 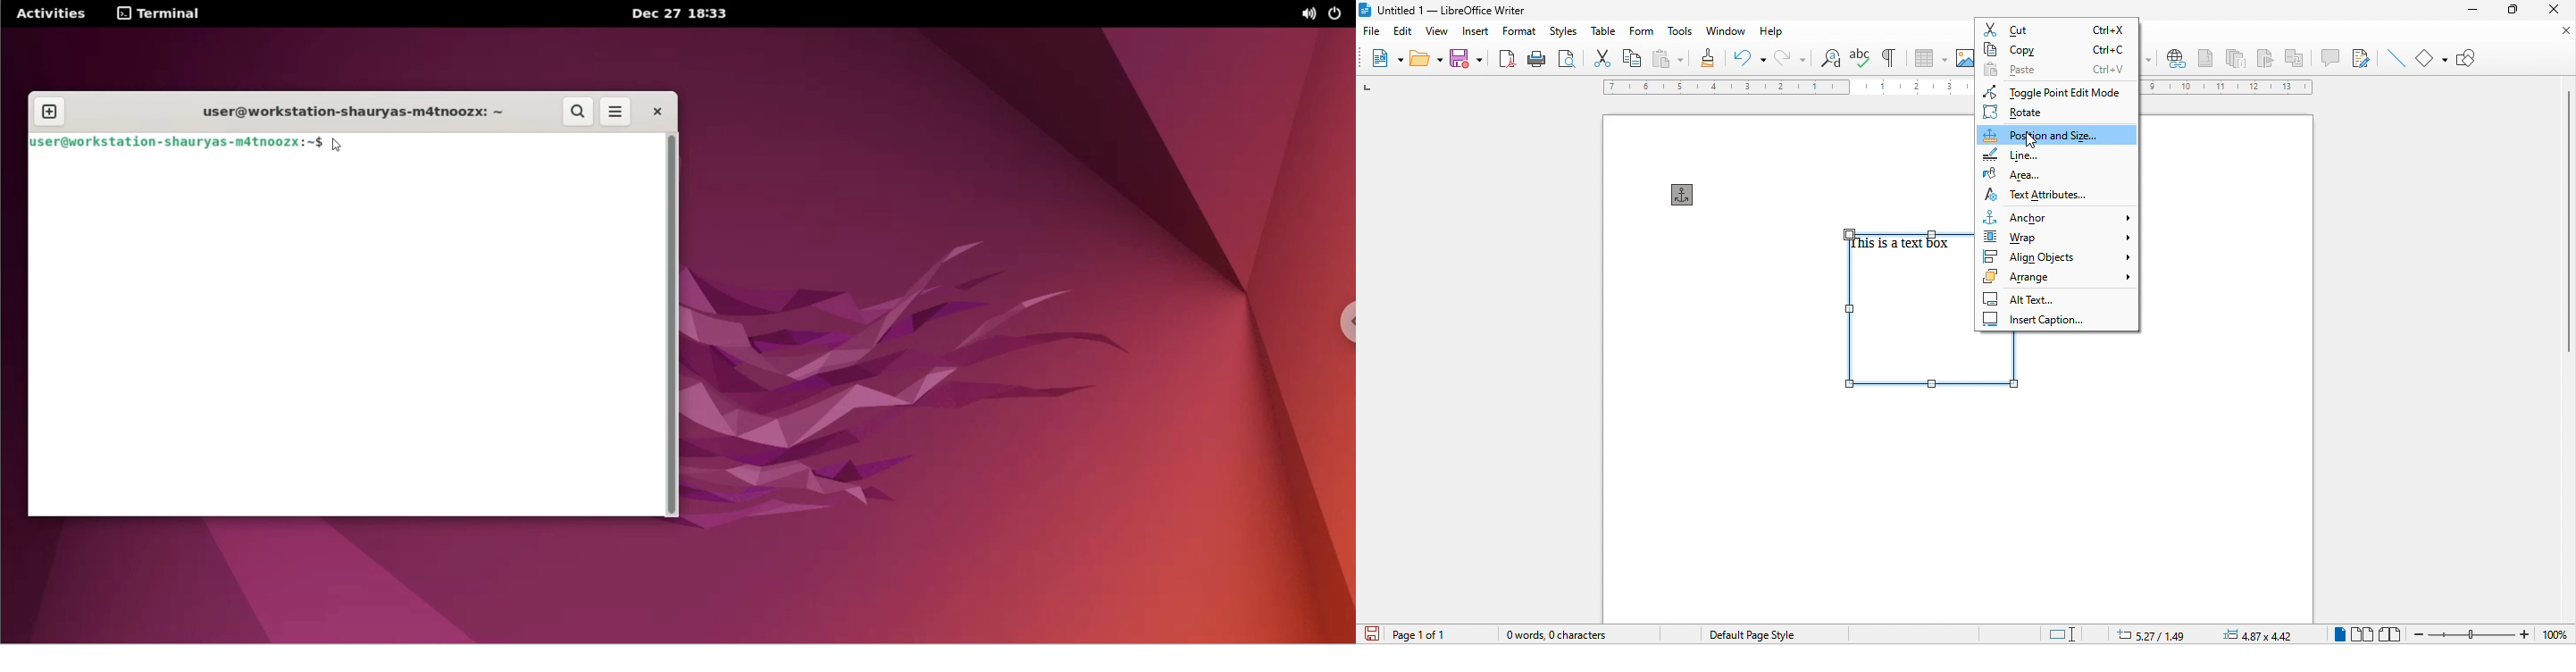 I want to click on basic shapes, so click(x=2433, y=57).